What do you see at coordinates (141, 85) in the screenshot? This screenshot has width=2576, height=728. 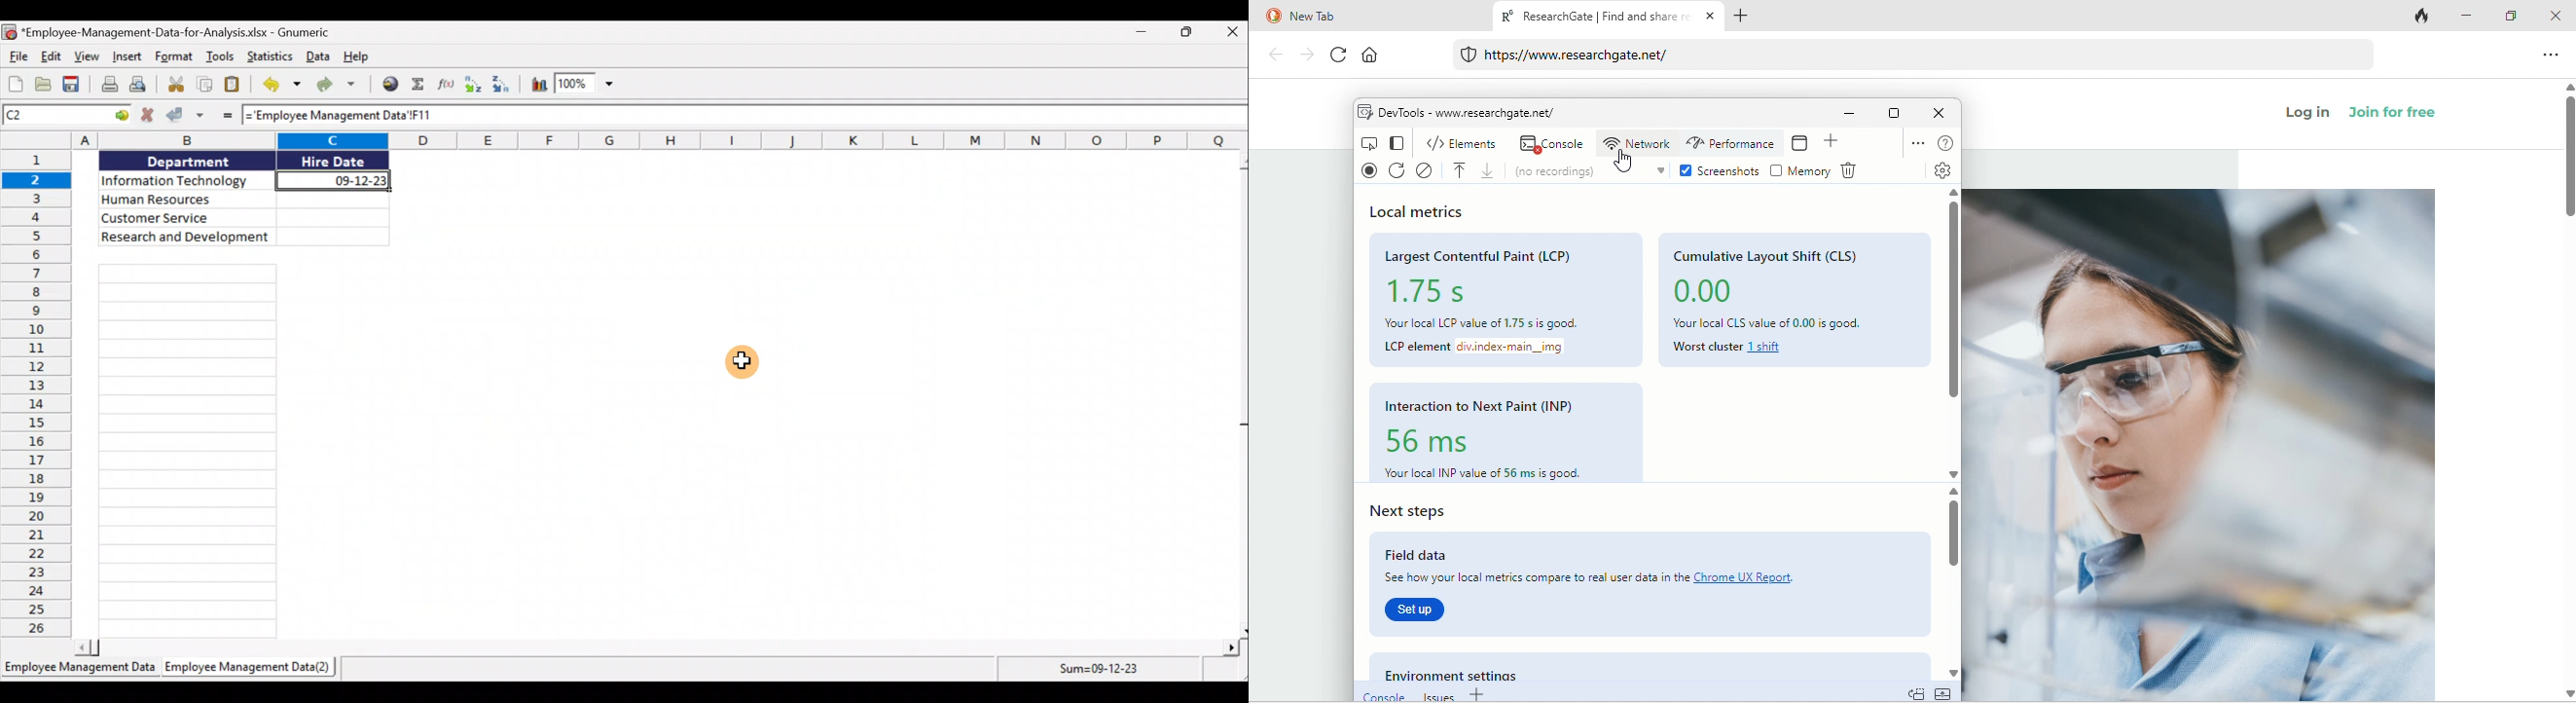 I see `Print preview` at bounding box center [141, 85].